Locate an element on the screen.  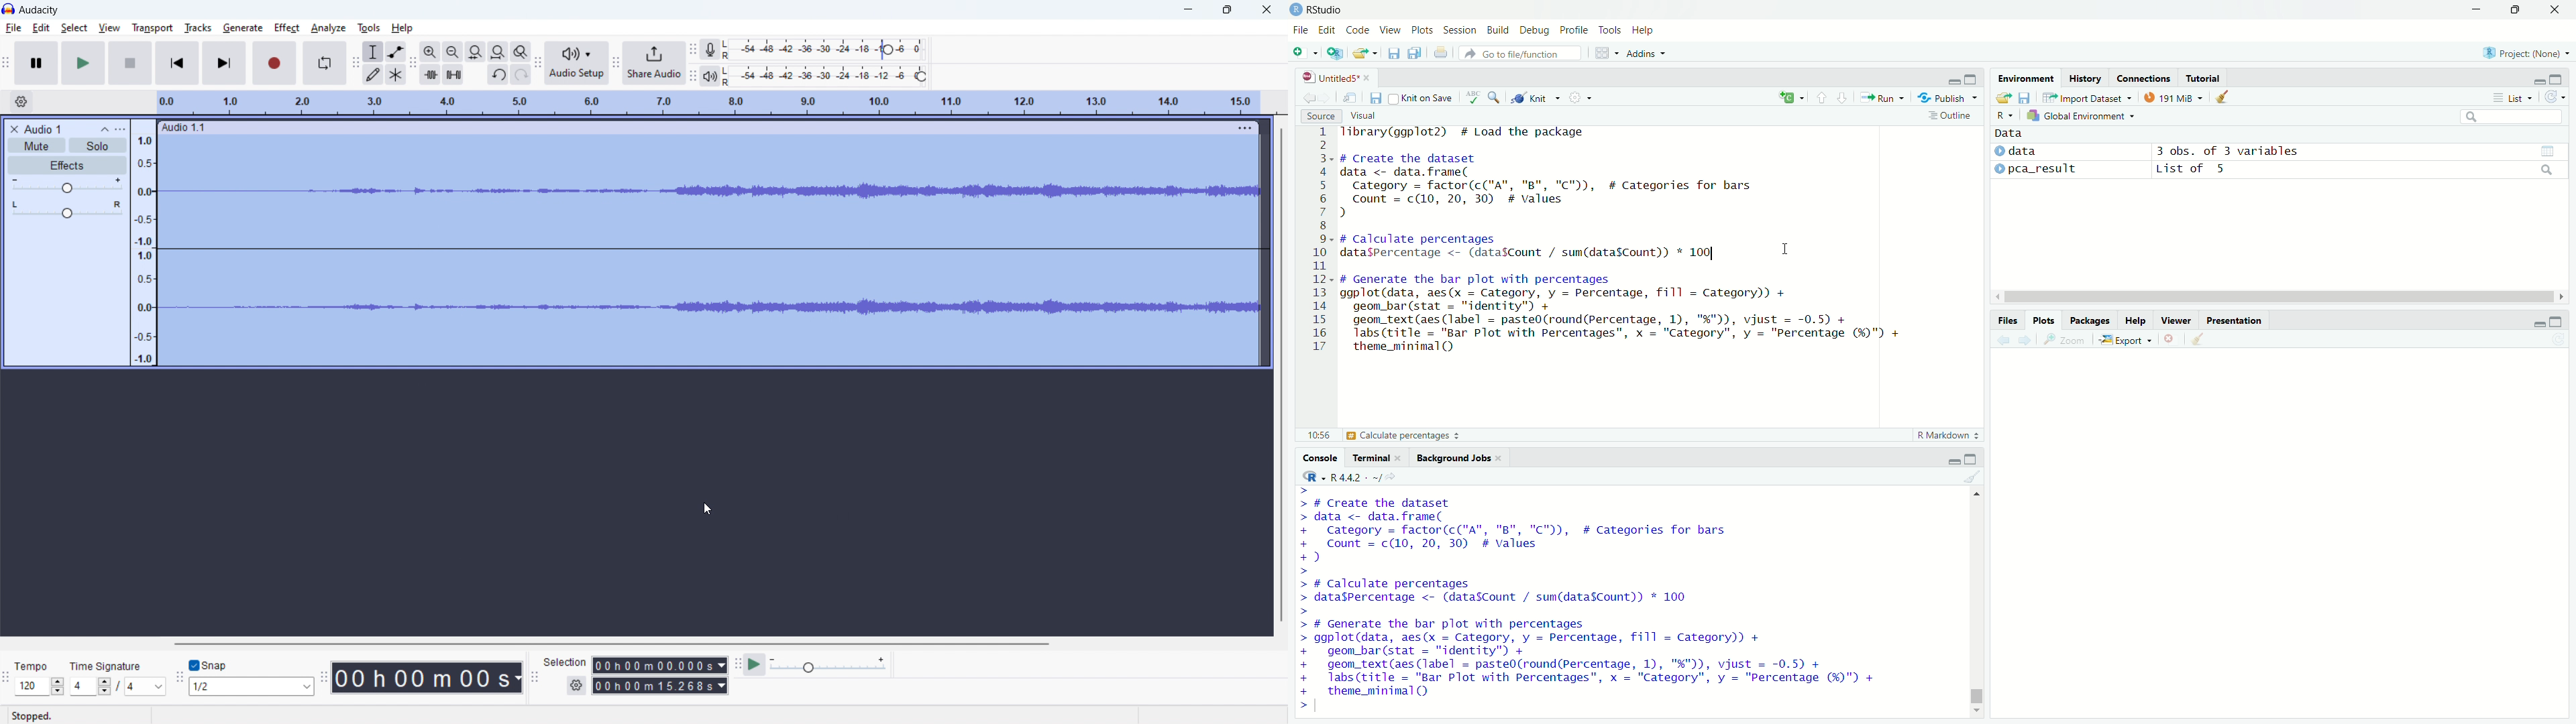
connections is located at coordinates (2143, 78).